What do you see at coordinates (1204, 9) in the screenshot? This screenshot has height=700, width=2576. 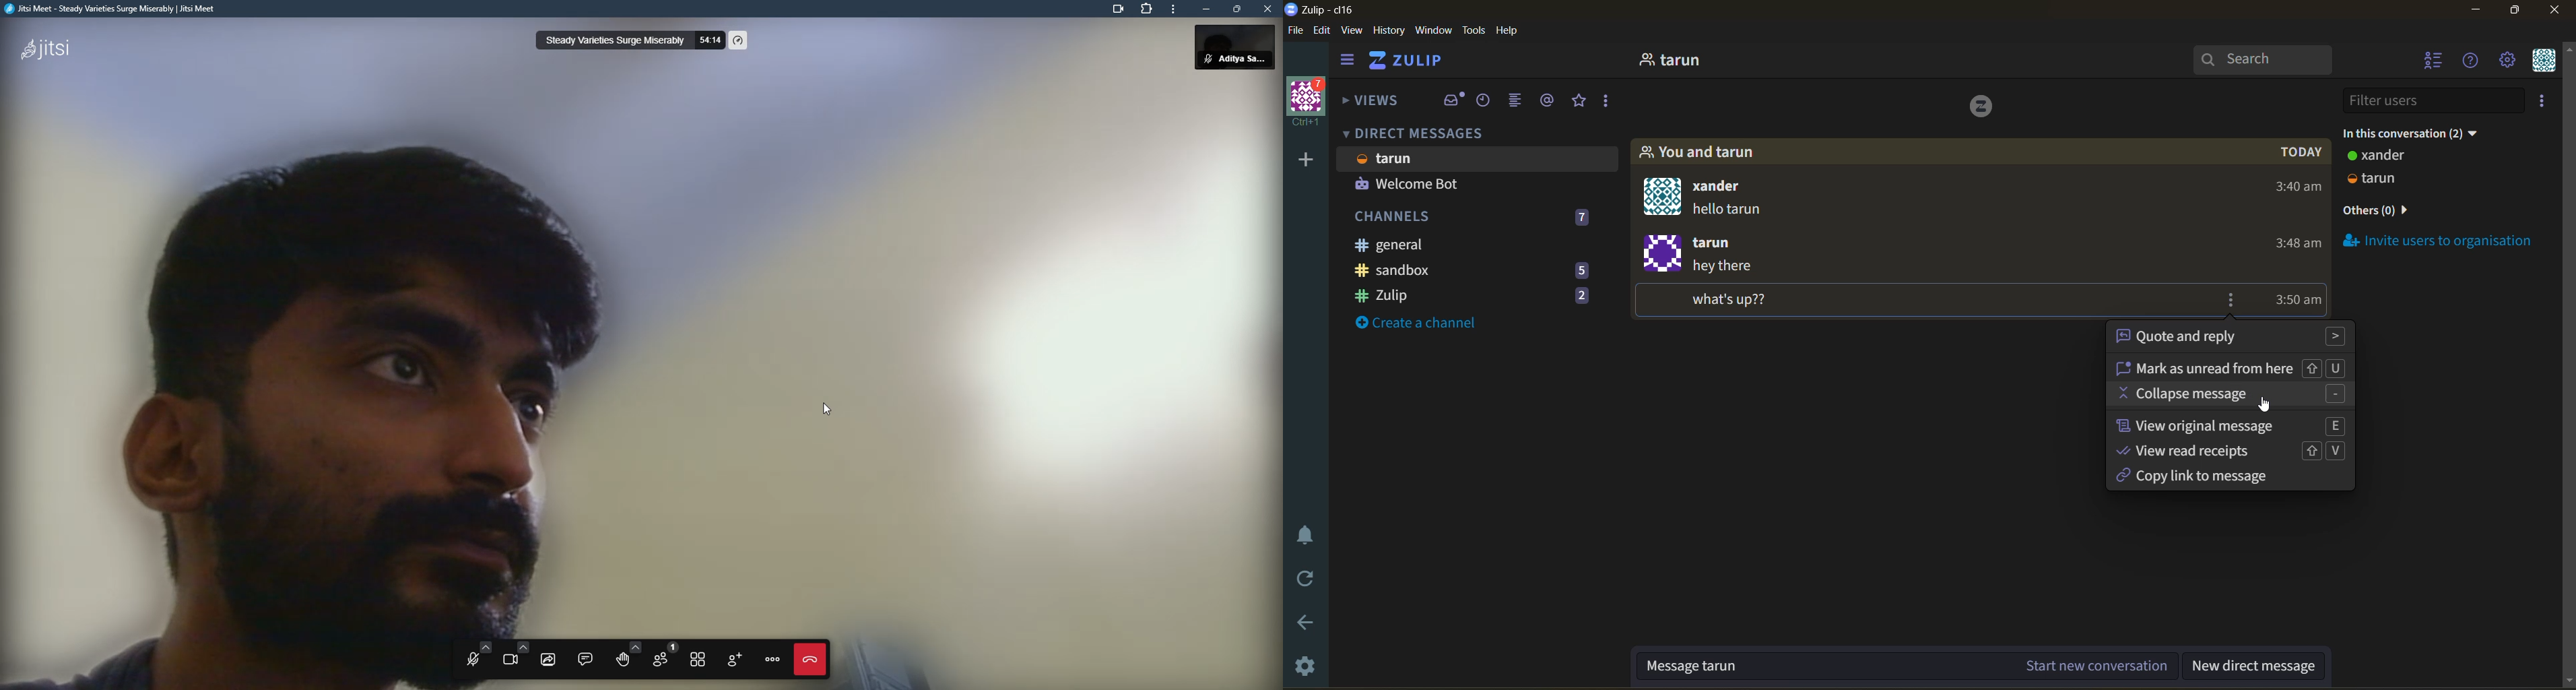 I see `minimize` at bounding box center [1204, 9].